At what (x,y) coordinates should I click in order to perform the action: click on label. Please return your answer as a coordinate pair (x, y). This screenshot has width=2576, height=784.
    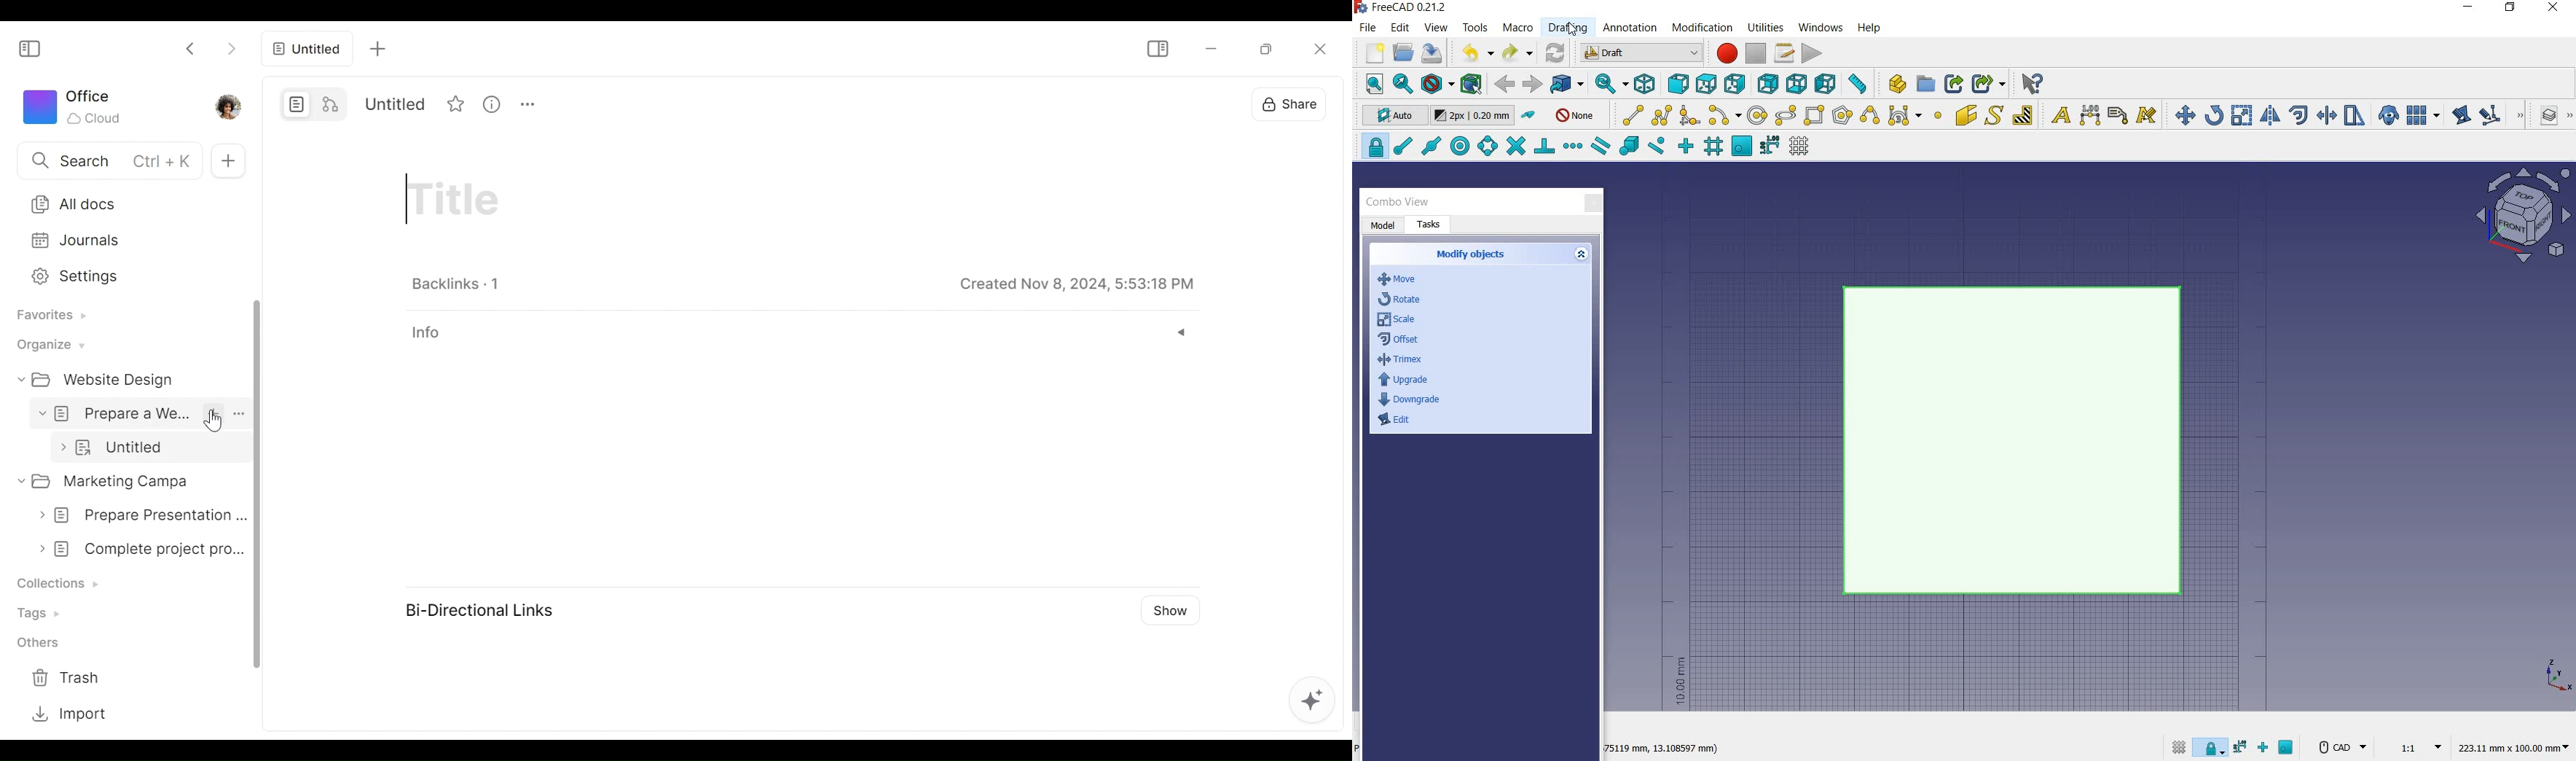
    Looking at the image, I should click on (2118, 114).